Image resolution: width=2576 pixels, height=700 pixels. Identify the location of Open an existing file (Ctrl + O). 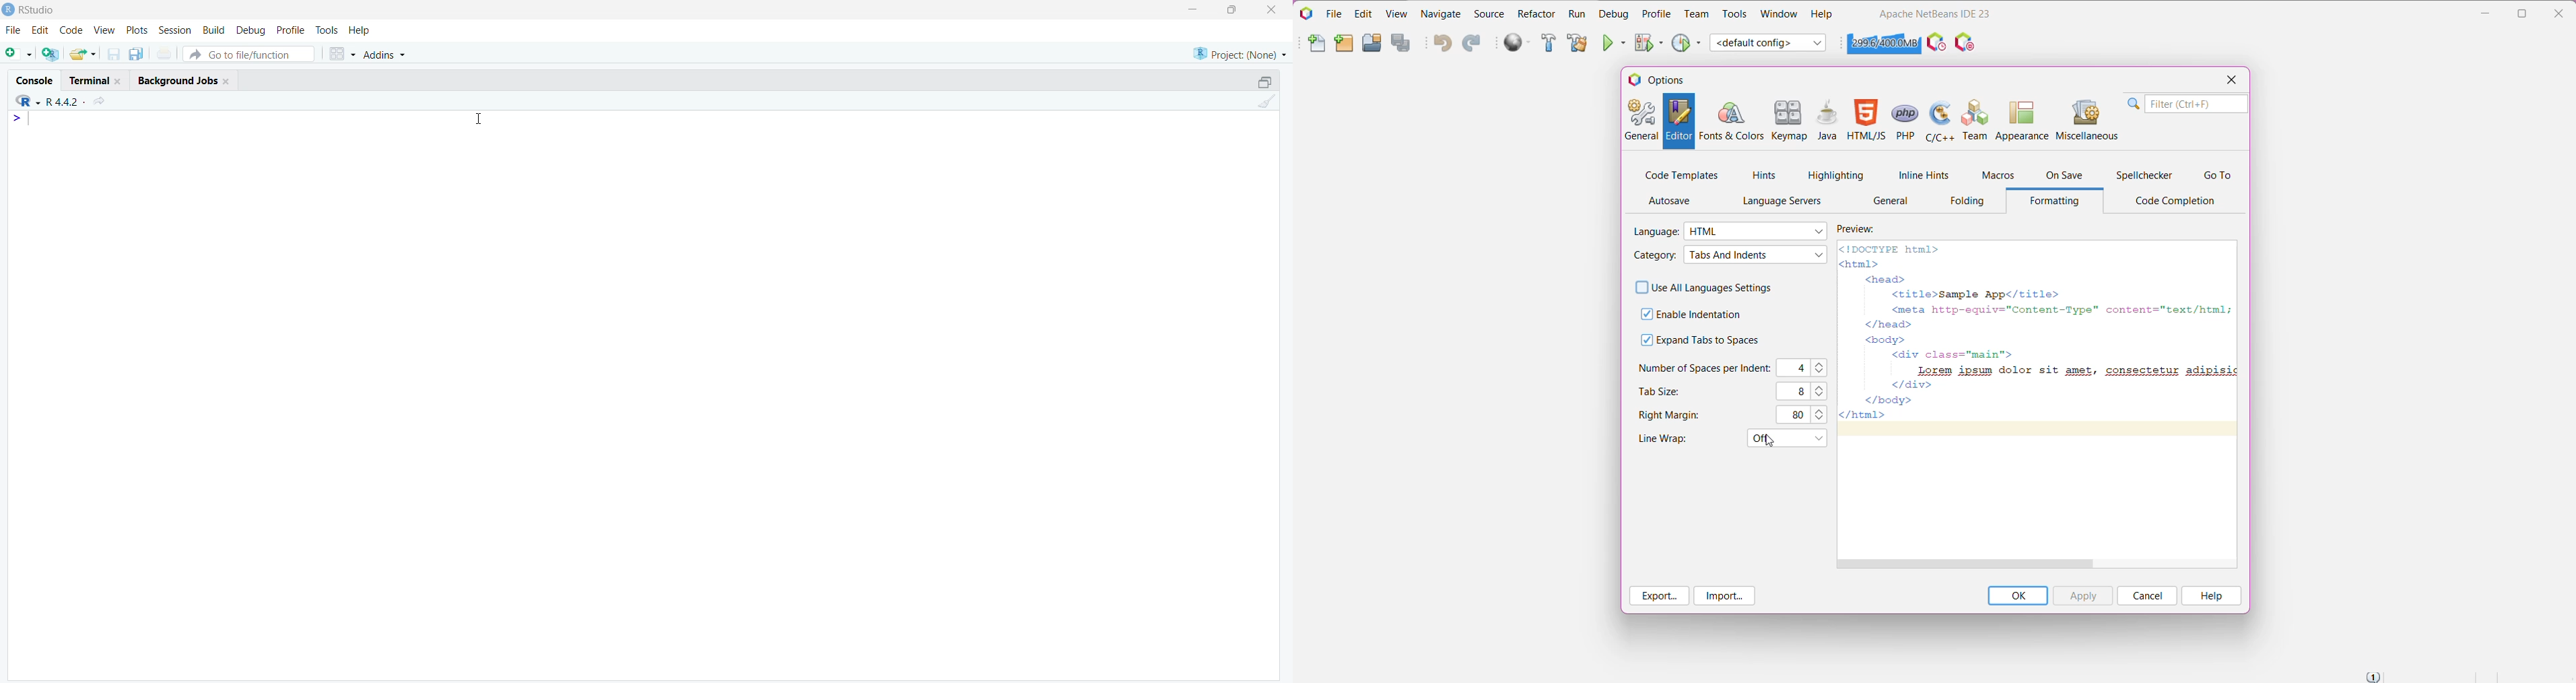
(88, 54).